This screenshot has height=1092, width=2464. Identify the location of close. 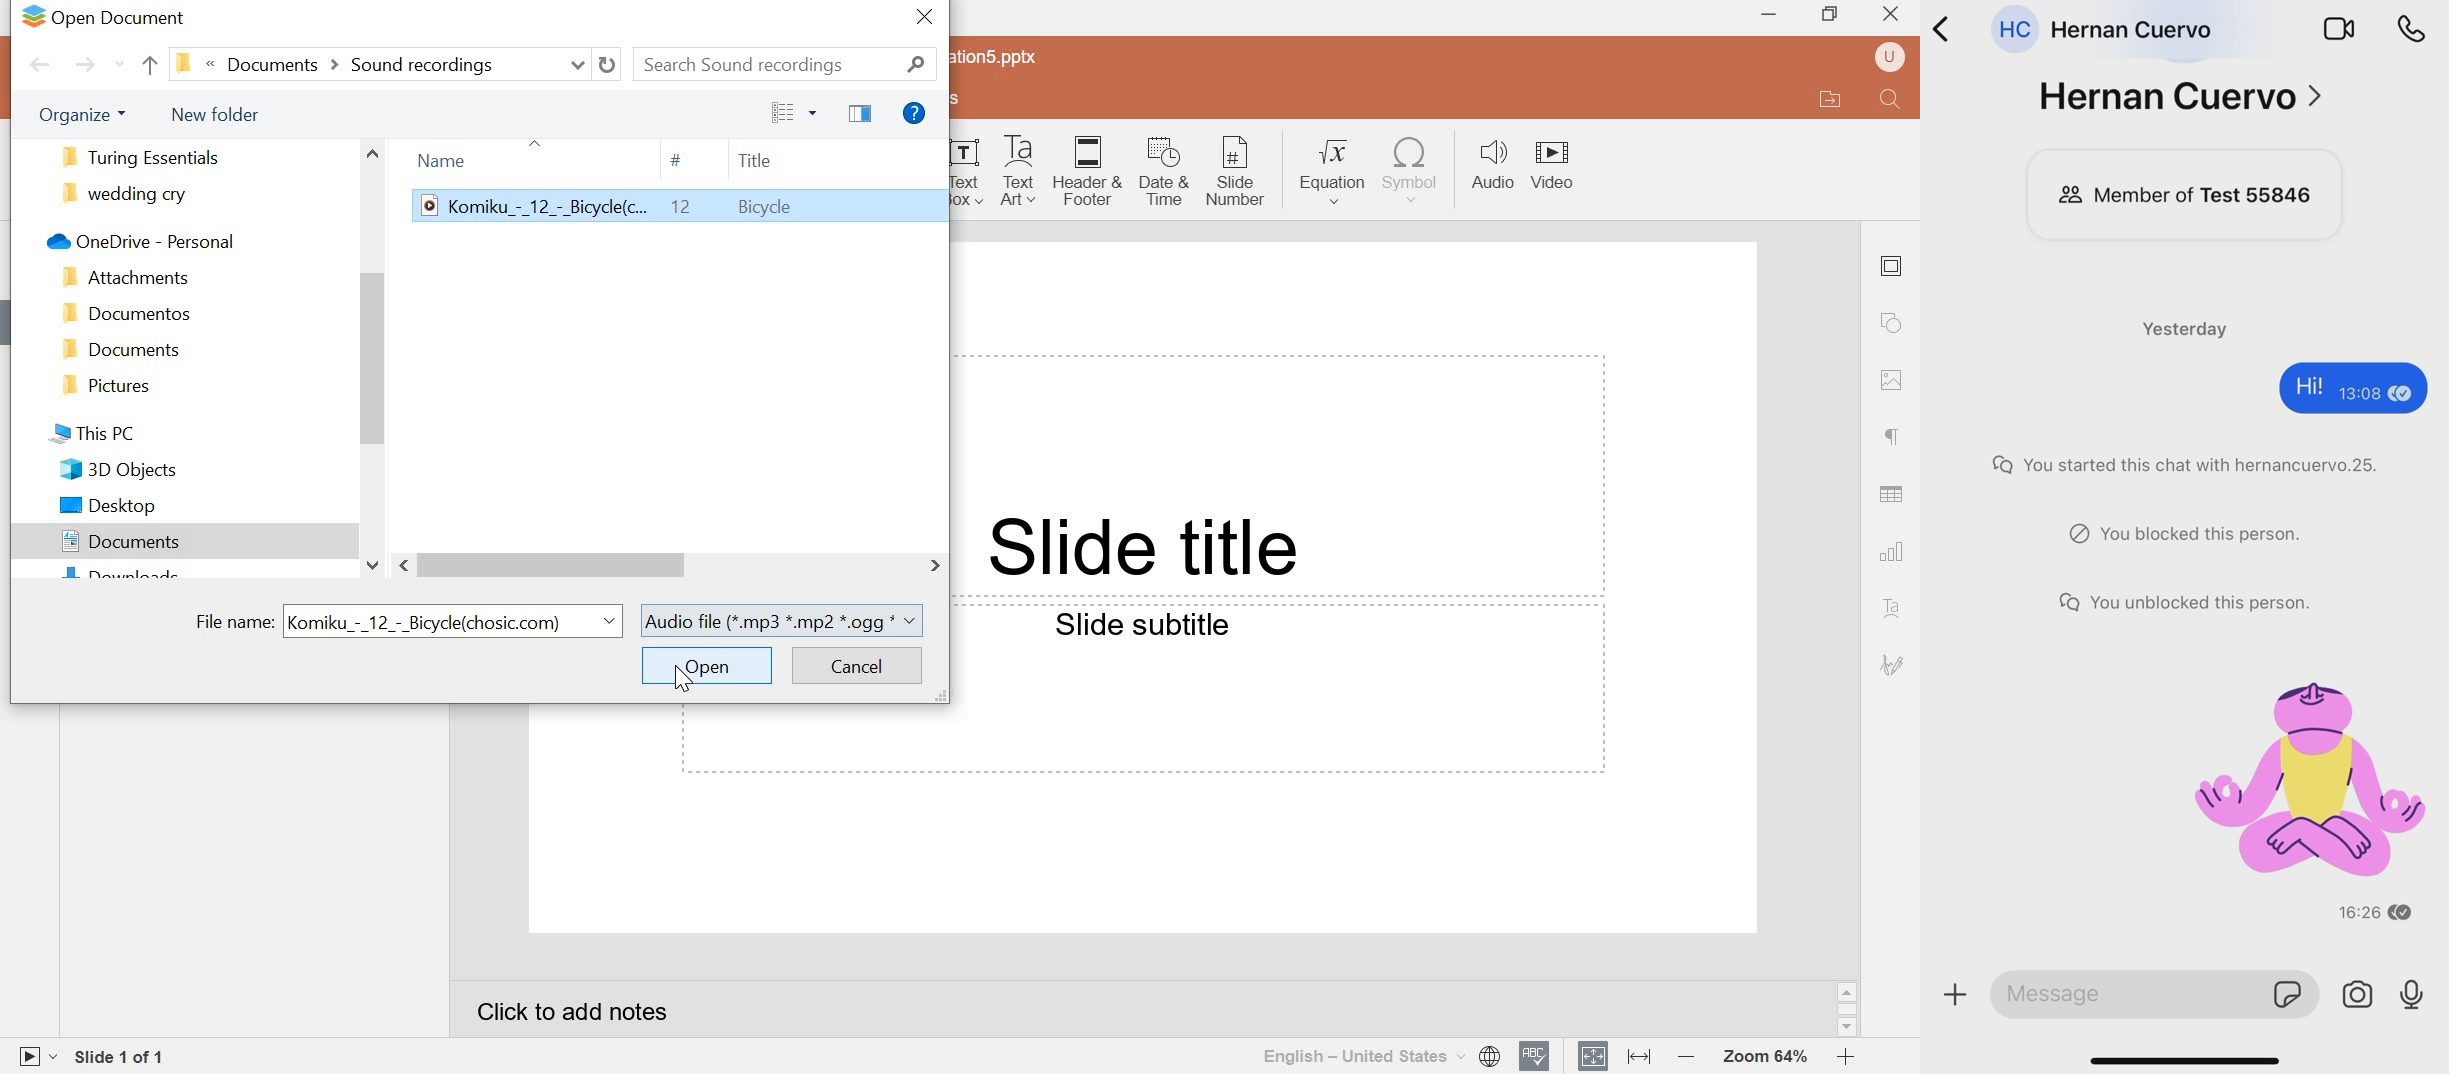
(1892, 17).